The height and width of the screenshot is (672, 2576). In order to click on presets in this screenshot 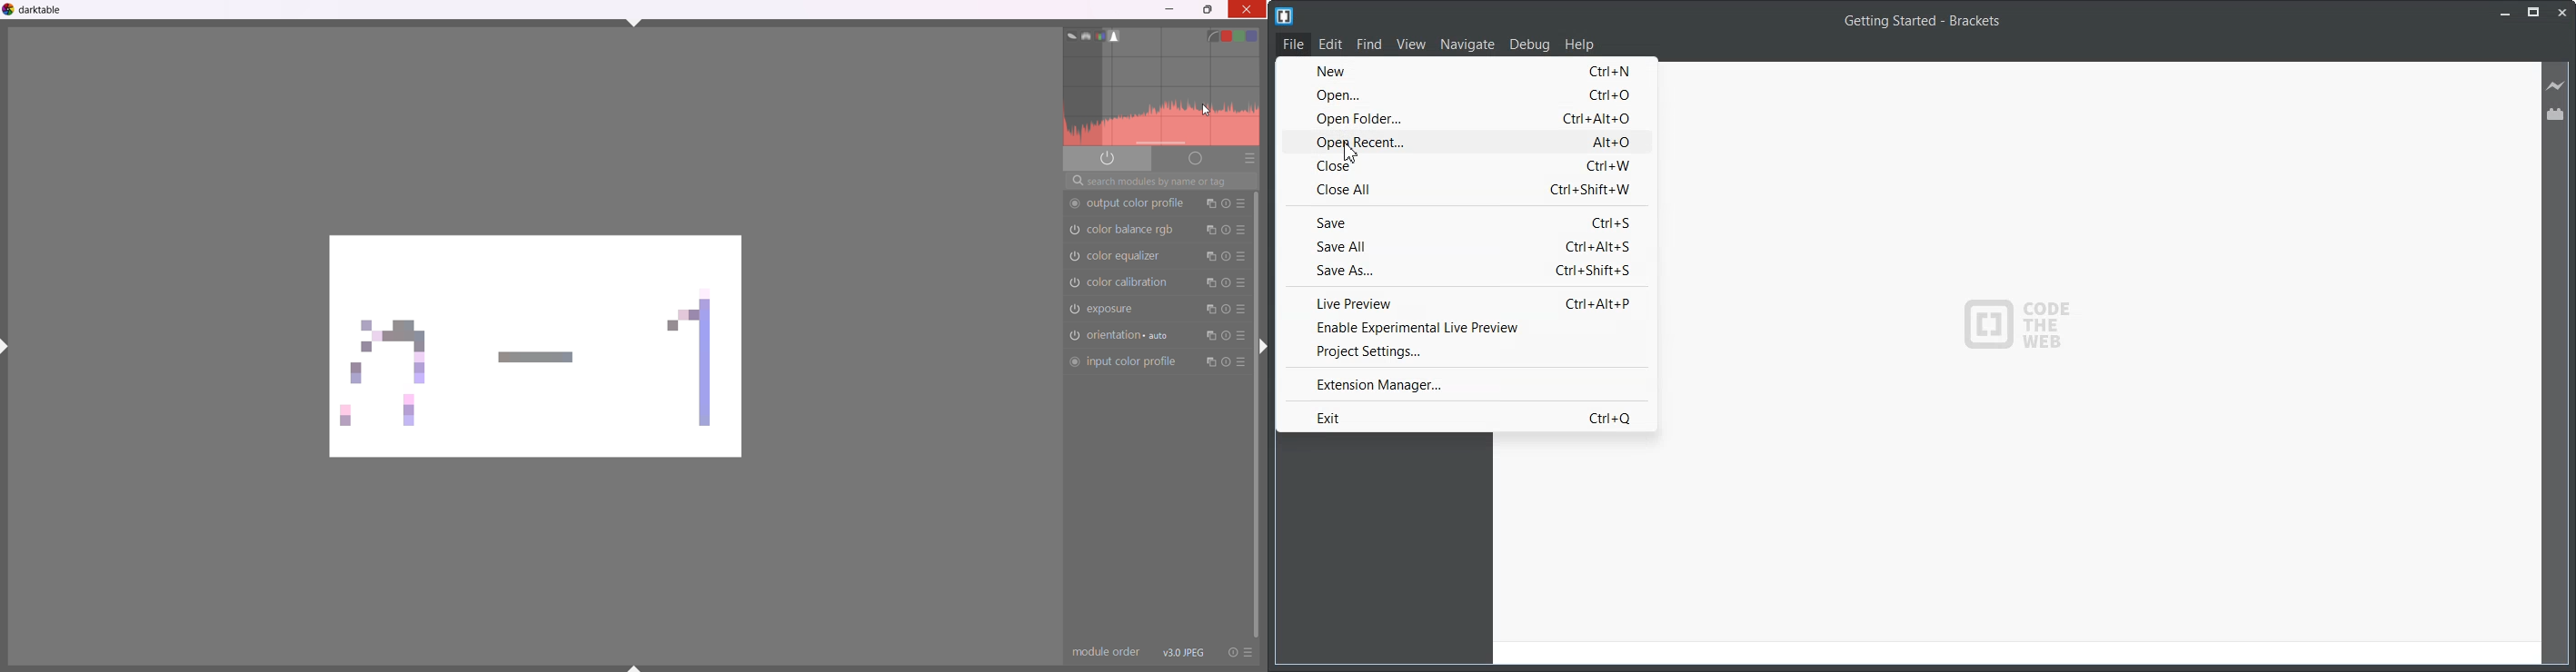, I will do `click(1243, 283)`.